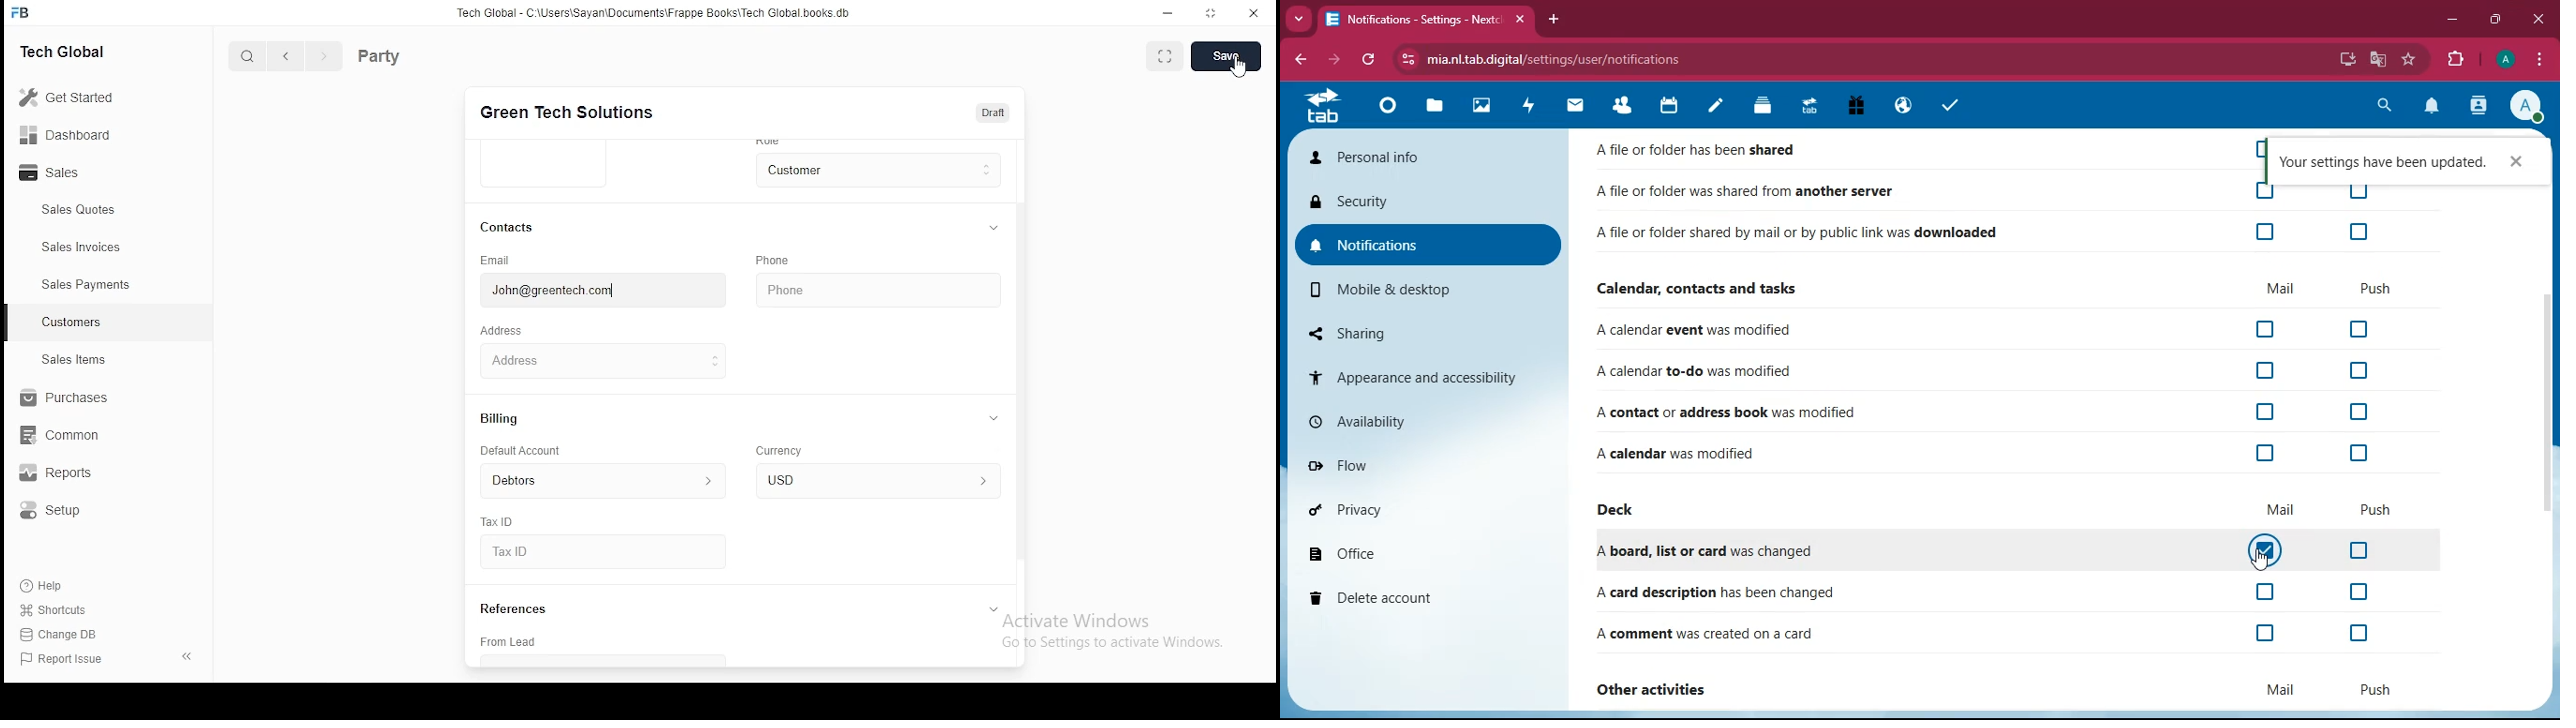 The width and height of the screenshot is (2576, 728). Describe the element at coordinates (1531, 108) in the screenshot. I see `activity` at that location.